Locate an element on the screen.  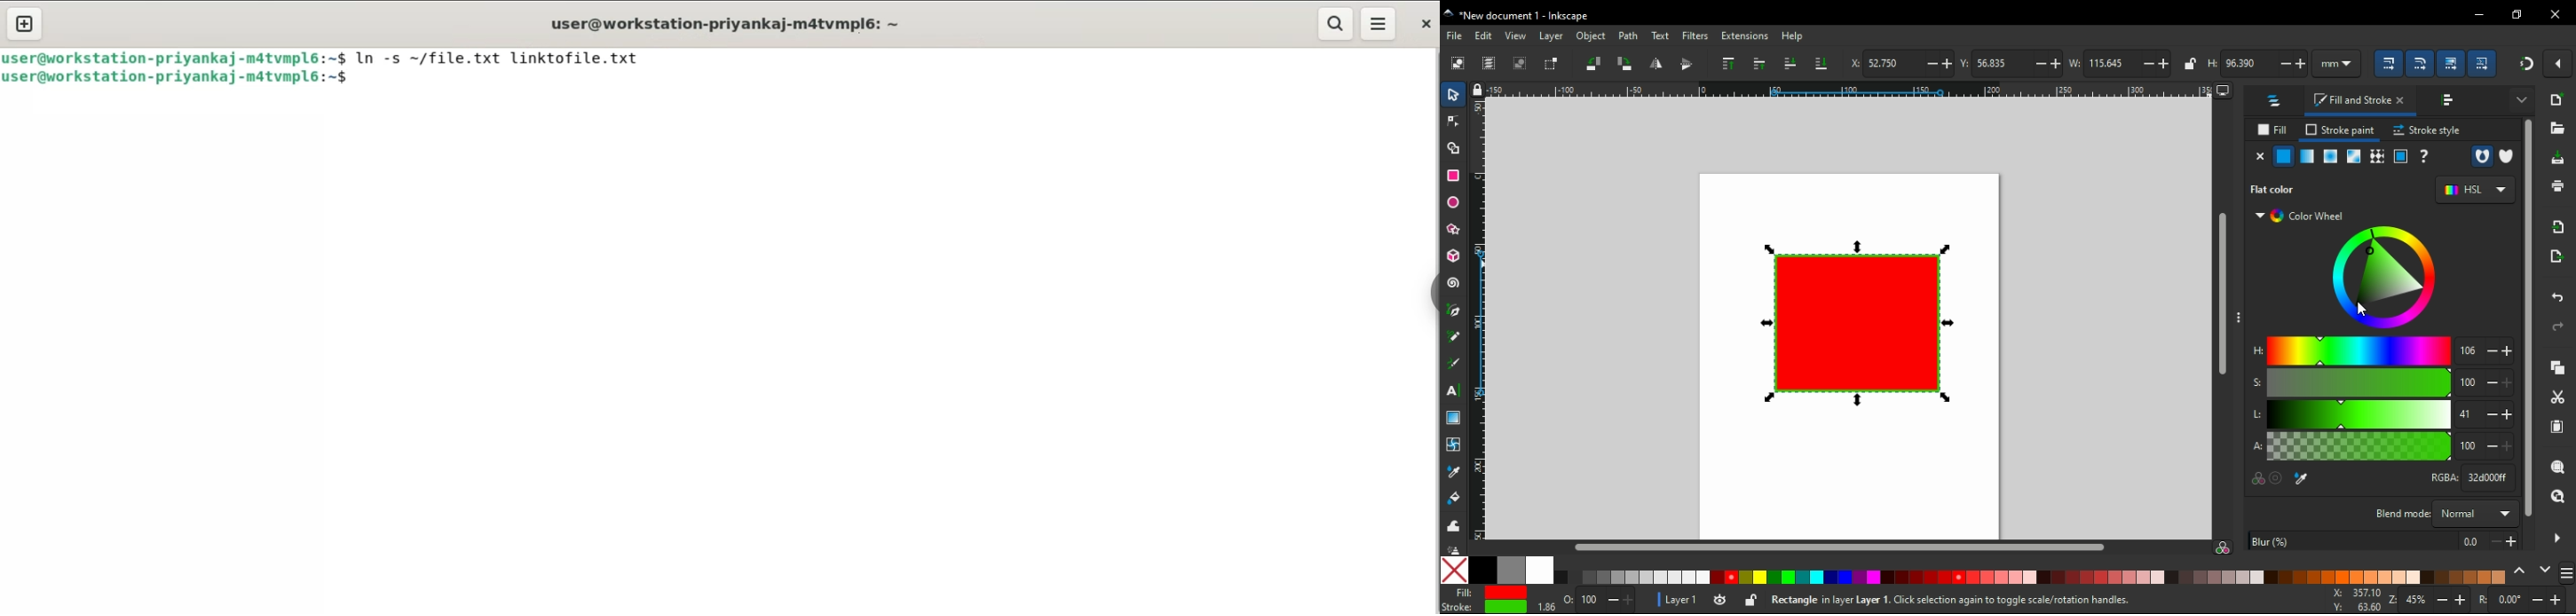
extensions is located at coordinates (1743, 36).